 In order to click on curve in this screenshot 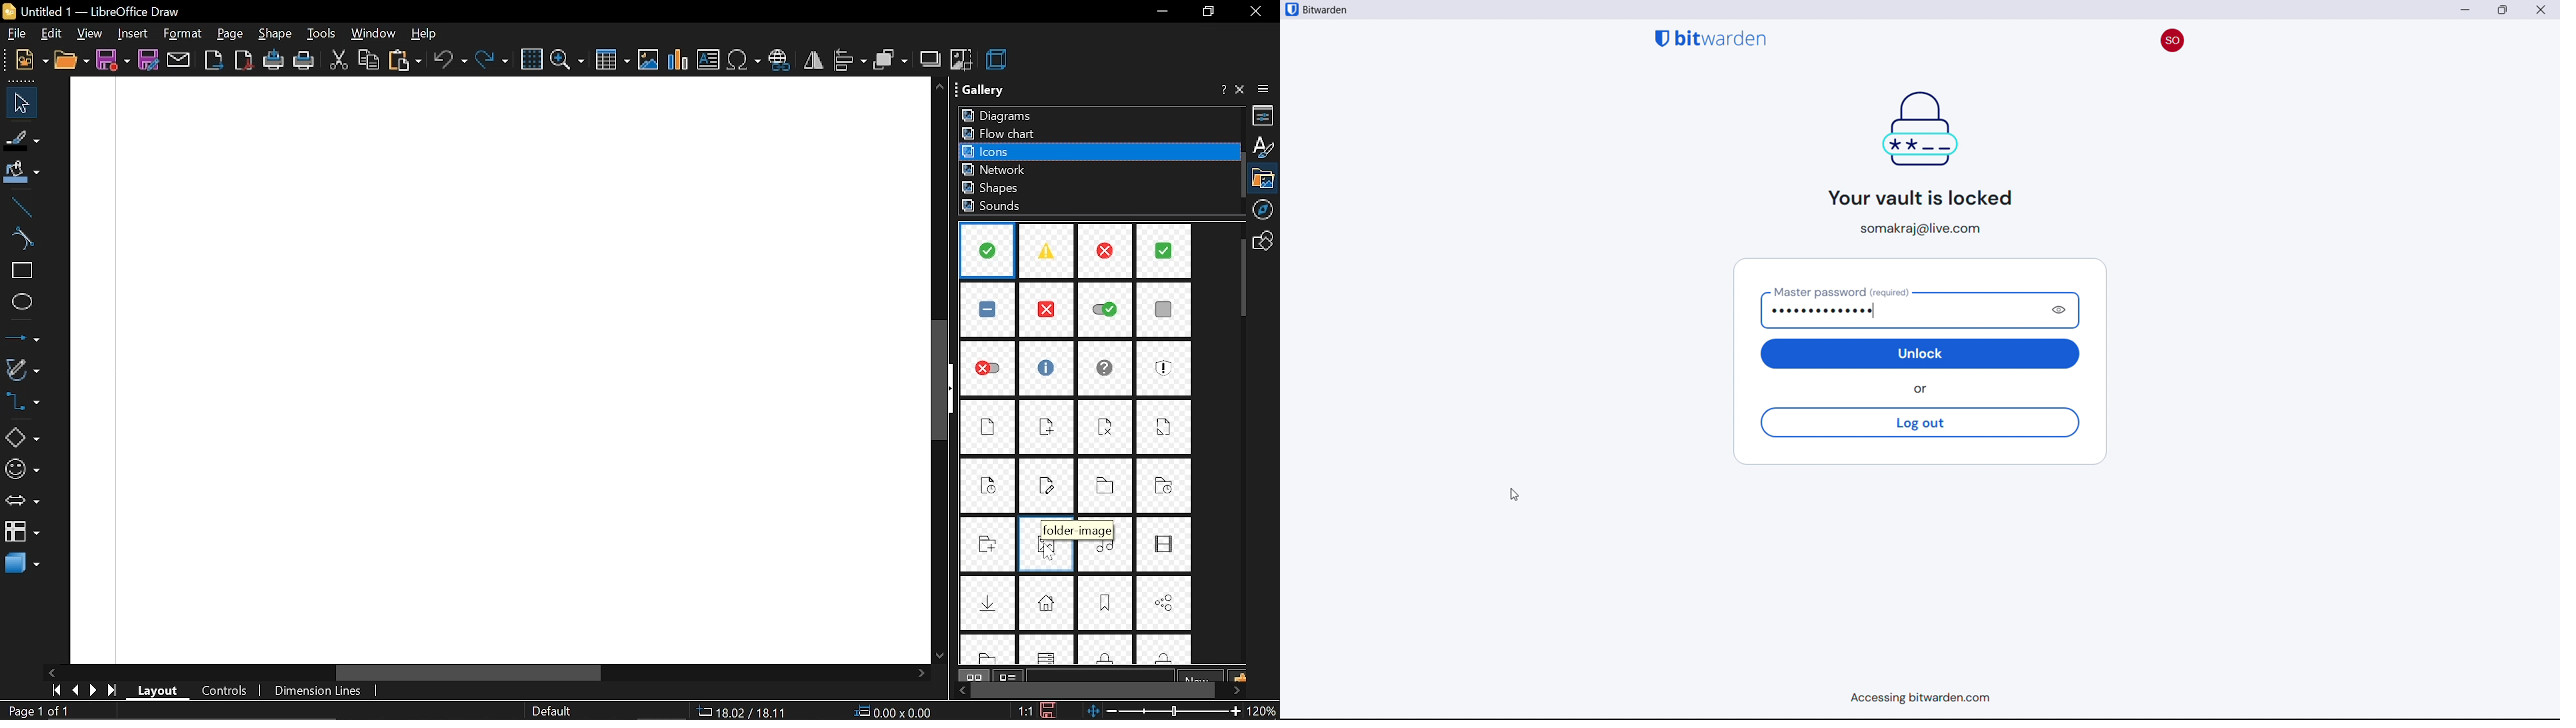, I will do `click(17, 239)`.